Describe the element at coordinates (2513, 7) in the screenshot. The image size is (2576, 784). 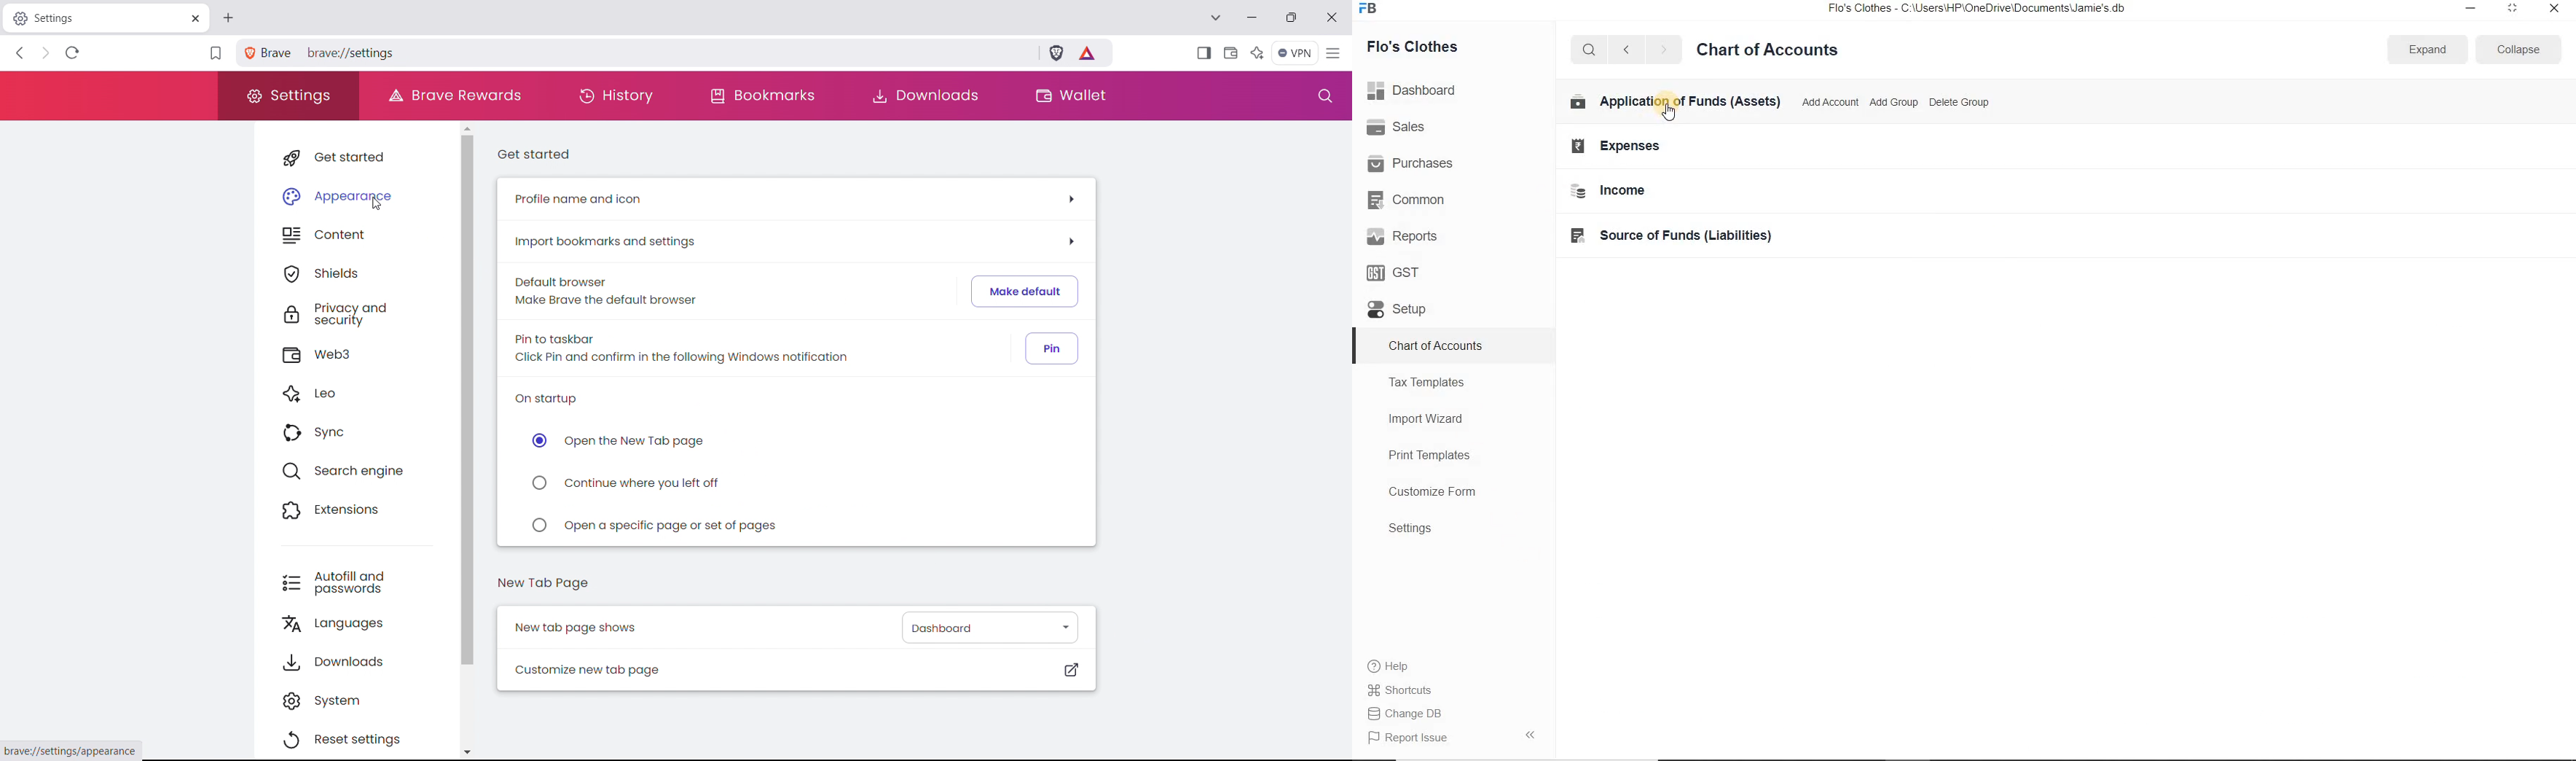
I see `maximize` at that location.